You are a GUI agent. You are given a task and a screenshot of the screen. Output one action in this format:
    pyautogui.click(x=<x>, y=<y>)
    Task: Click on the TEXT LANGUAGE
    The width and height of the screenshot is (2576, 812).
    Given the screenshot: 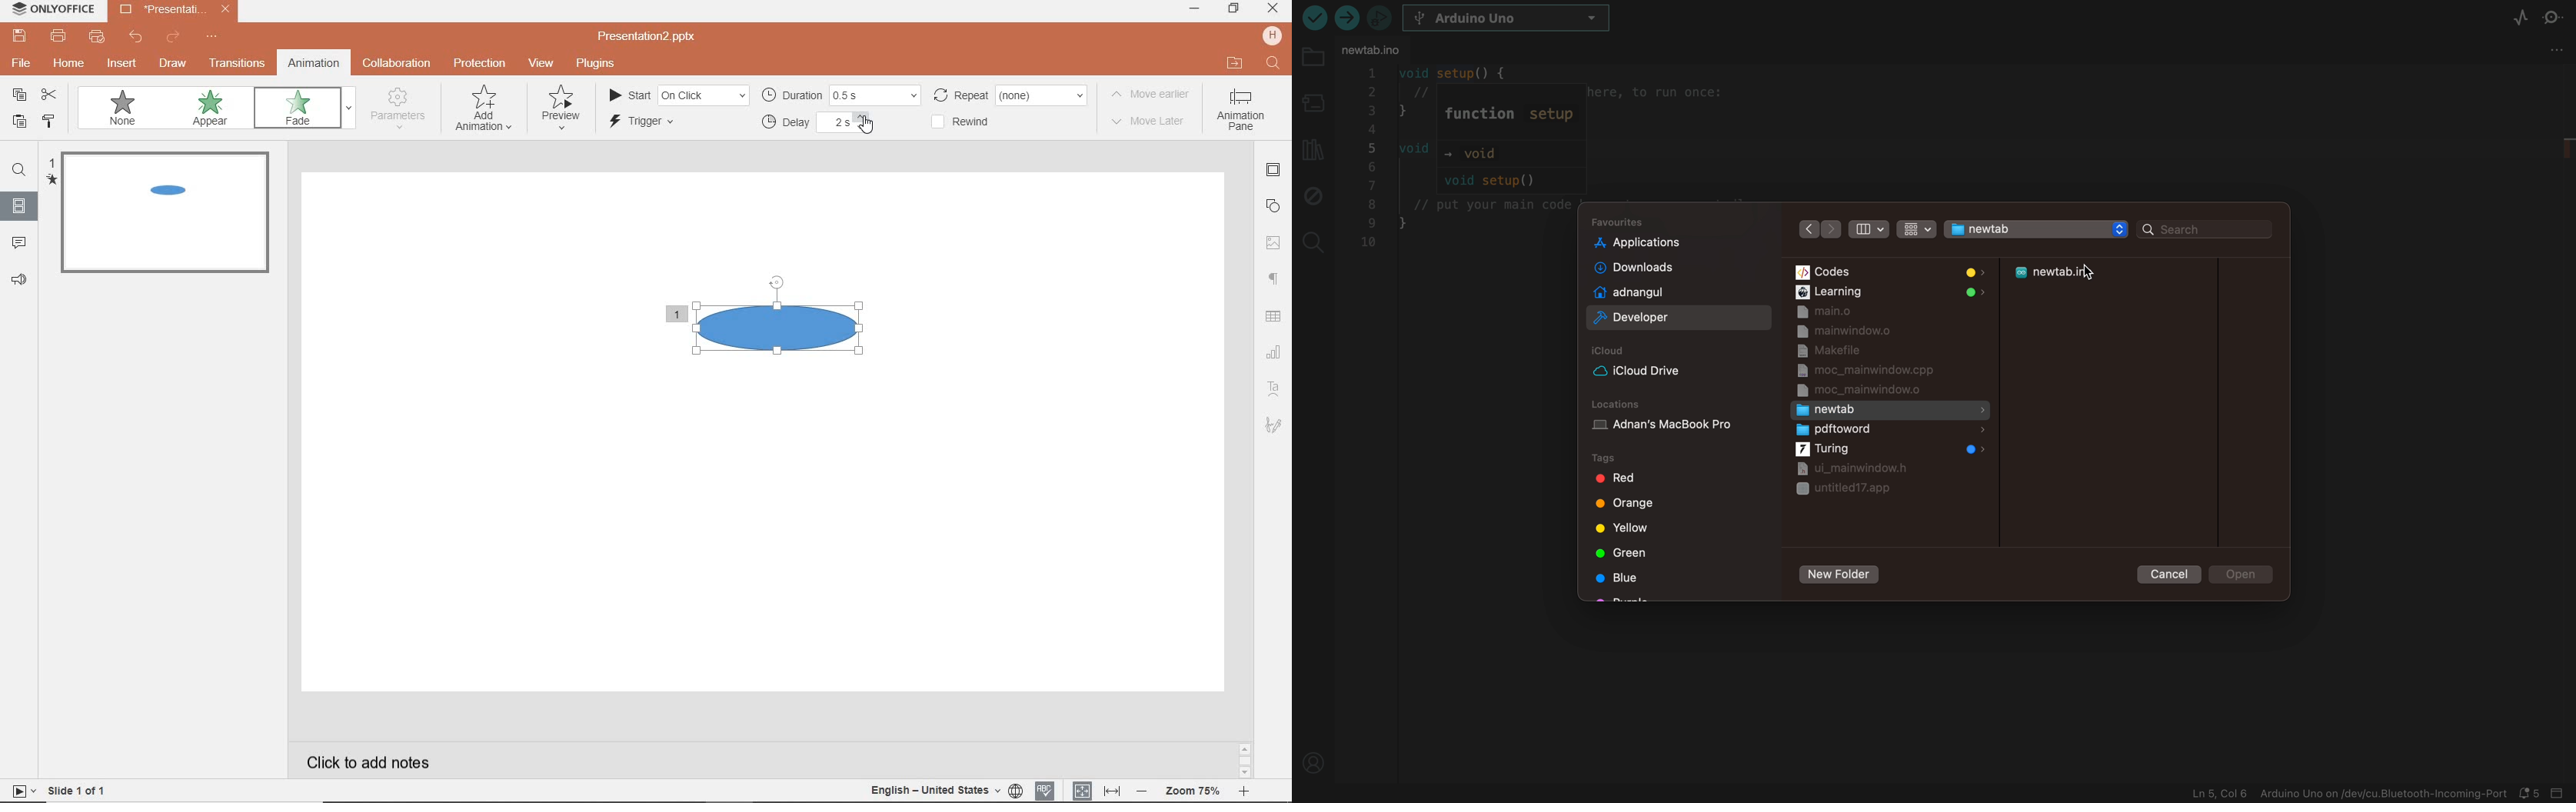 What is the action you would take?
    pyautogui.click(x=946, y=791)
    